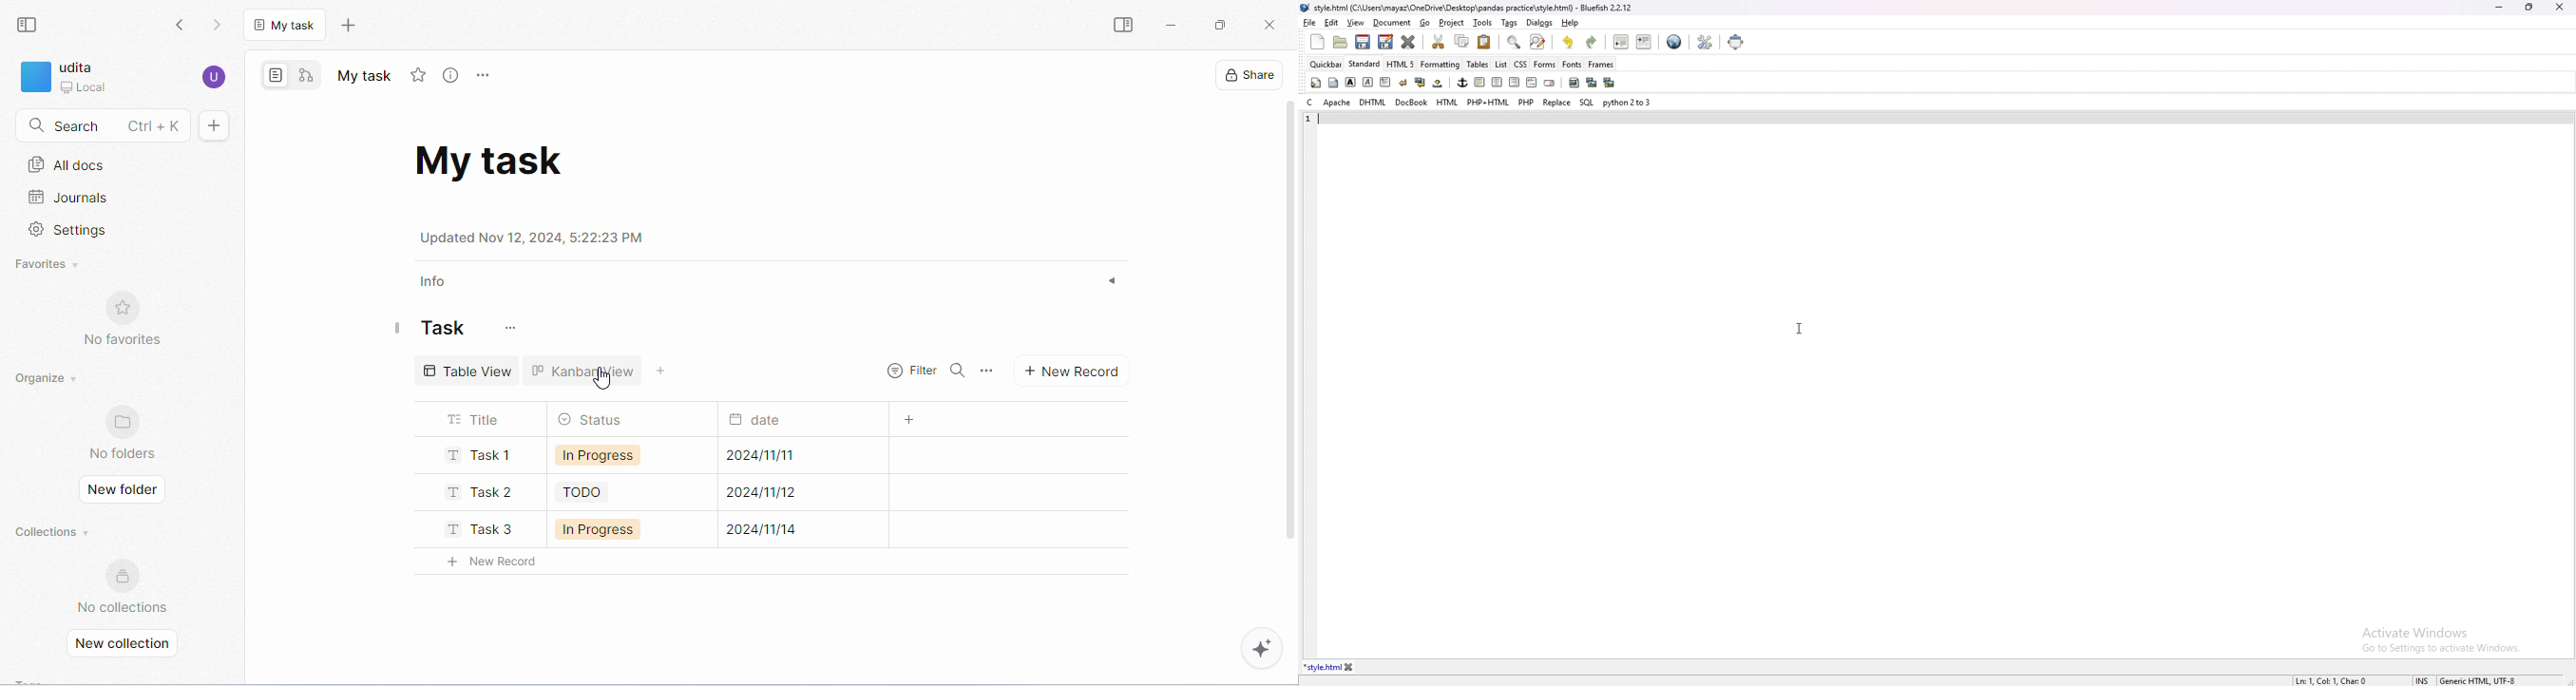 The height and width of the screenshot is (700, 2576). What do you see at coordinates (1738, 41) in the screenshot?
I see `full screen` at bounding box center [1738, 41].